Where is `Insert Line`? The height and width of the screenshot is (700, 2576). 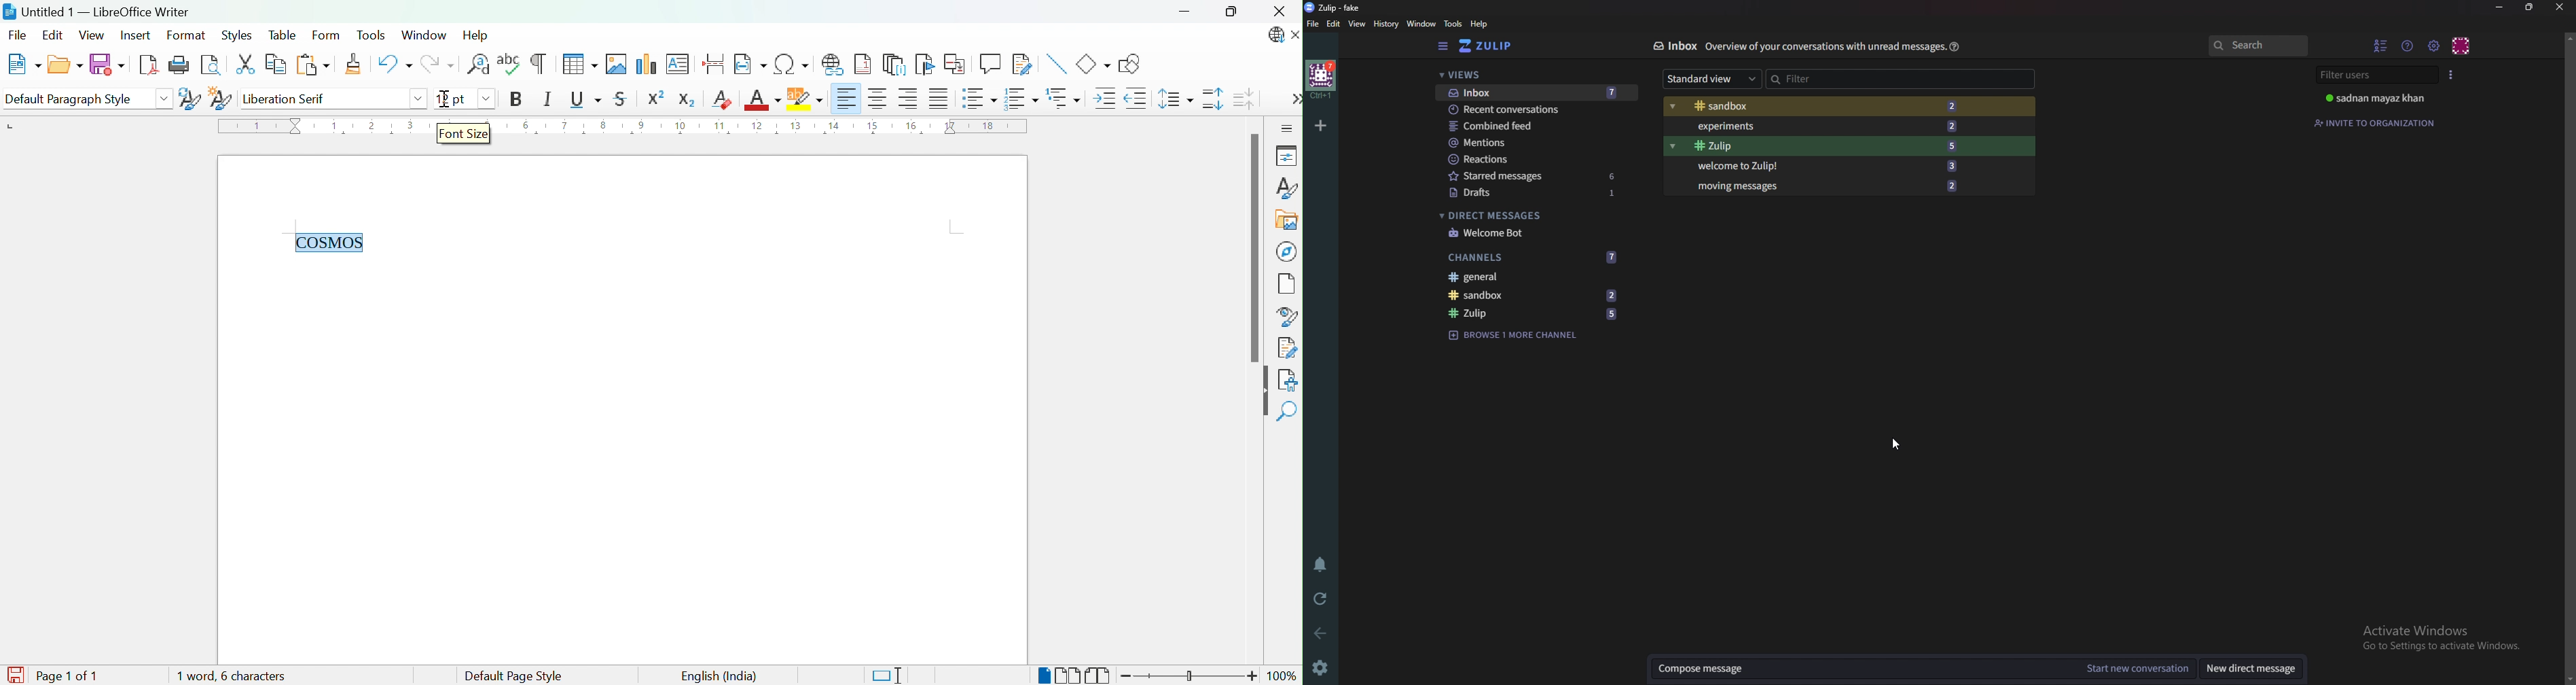
Insert Line is located at coordinates (1055, 62).